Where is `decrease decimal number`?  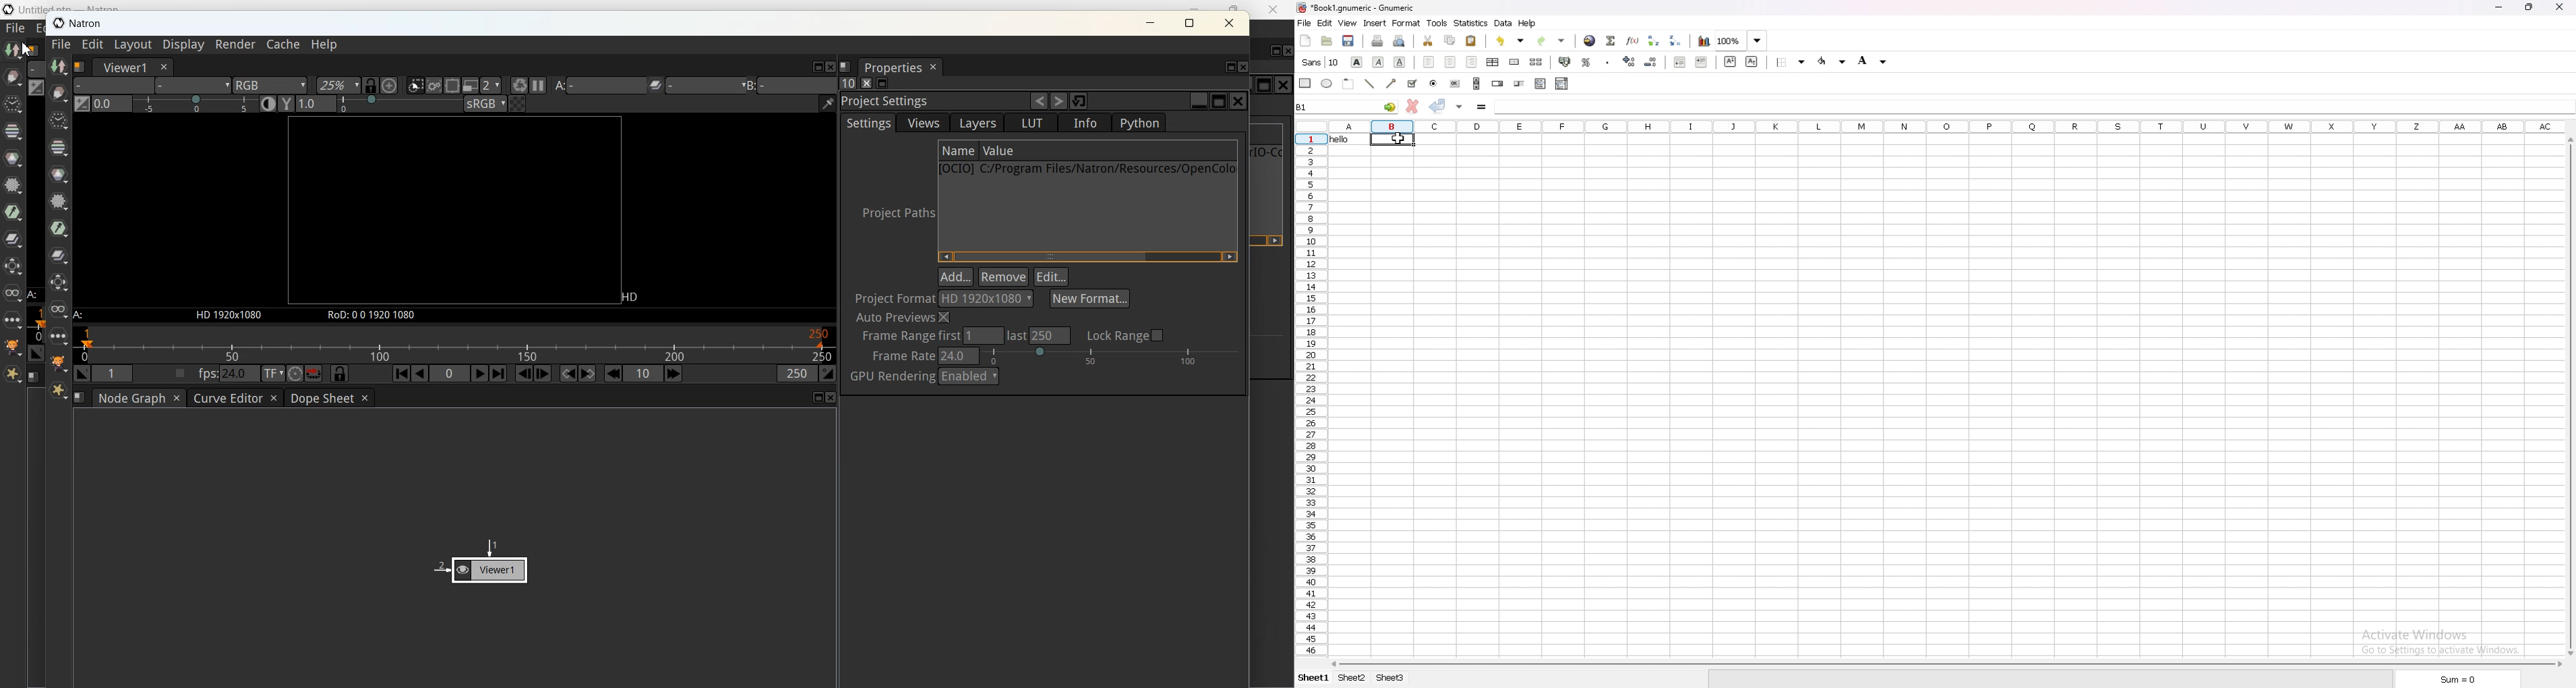 decrease decimal number is located at coordinates (1651, 61).